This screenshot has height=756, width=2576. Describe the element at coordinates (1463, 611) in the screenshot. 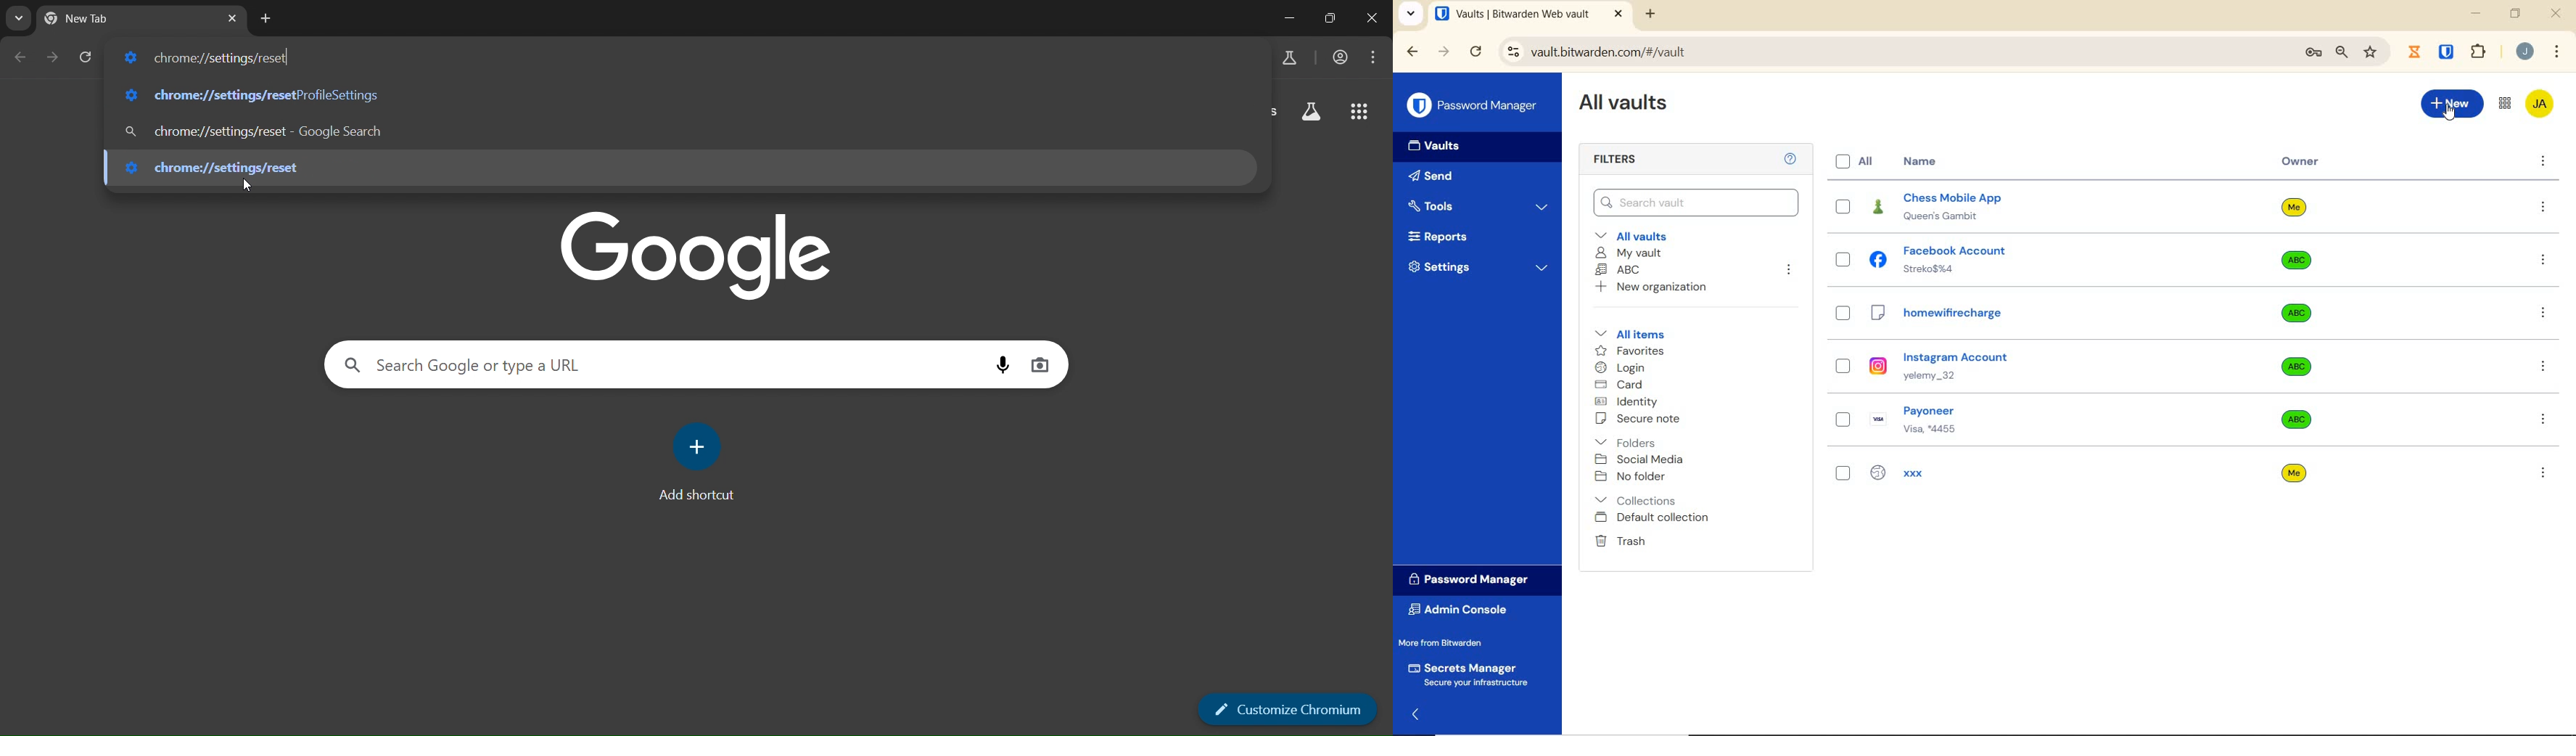

I see `Admin Console` at that location.